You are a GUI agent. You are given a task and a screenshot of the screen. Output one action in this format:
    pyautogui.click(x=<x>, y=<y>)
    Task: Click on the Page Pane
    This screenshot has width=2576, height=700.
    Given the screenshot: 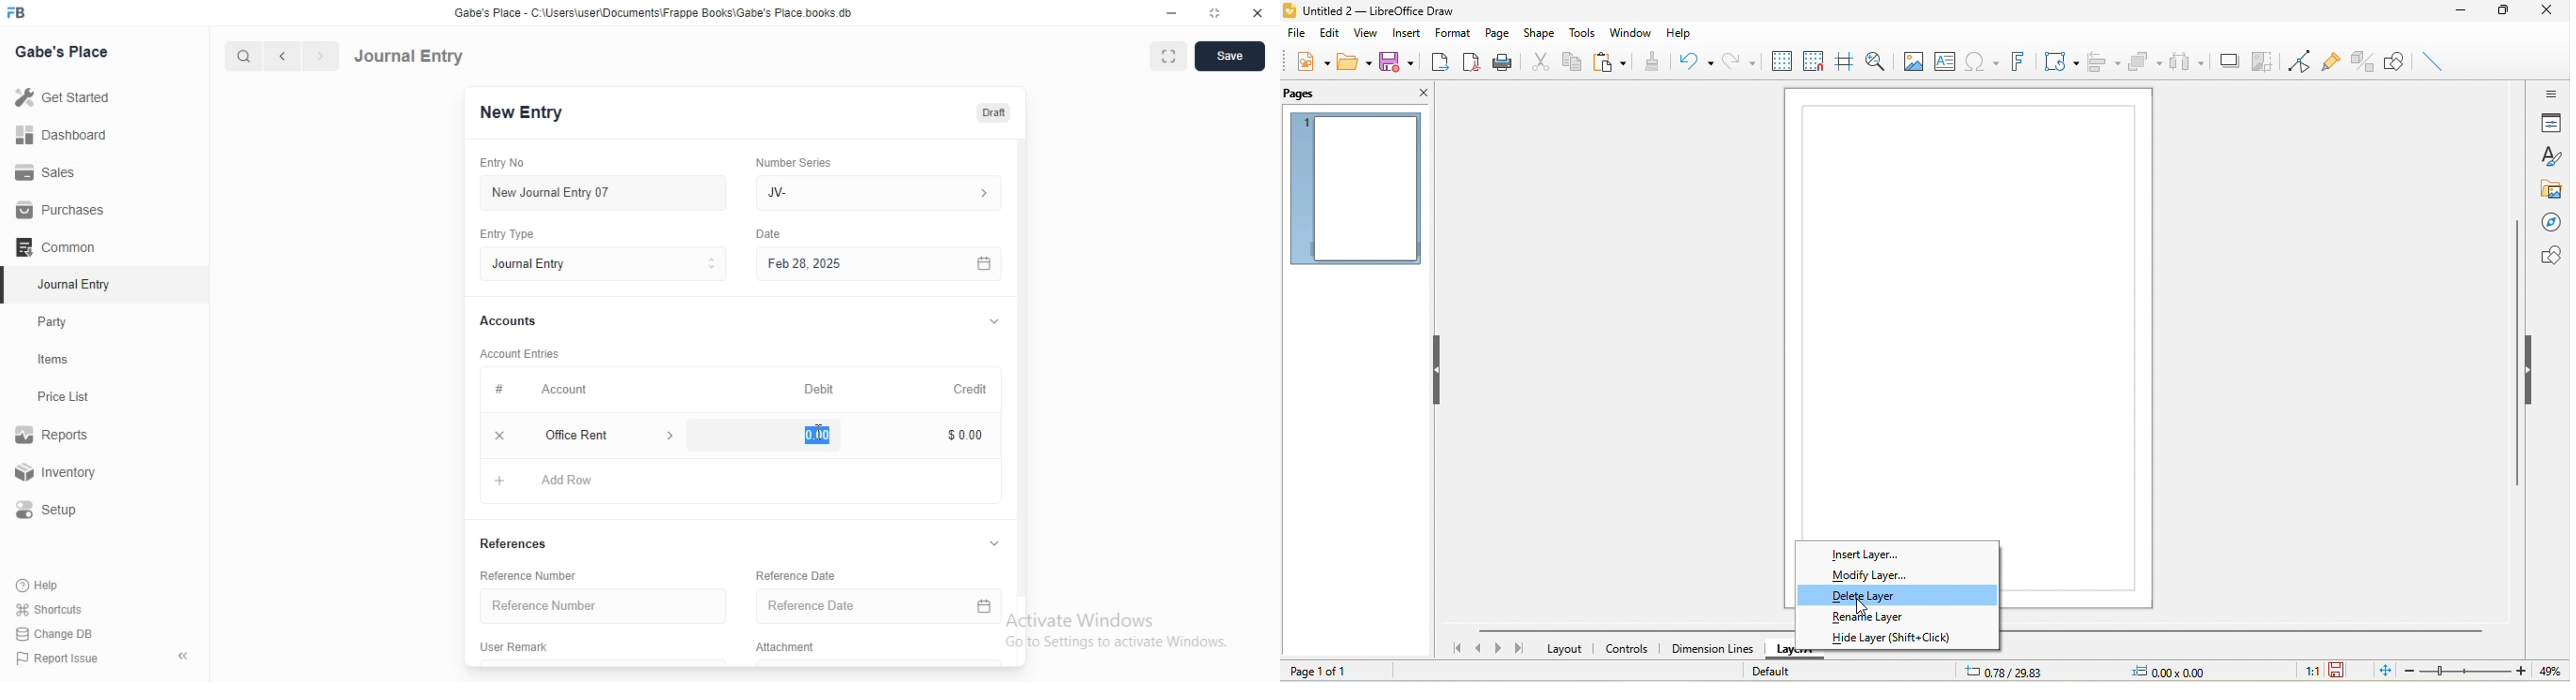 What is the action you would take?
    pyautogui.click(x=2363, y=61)
    